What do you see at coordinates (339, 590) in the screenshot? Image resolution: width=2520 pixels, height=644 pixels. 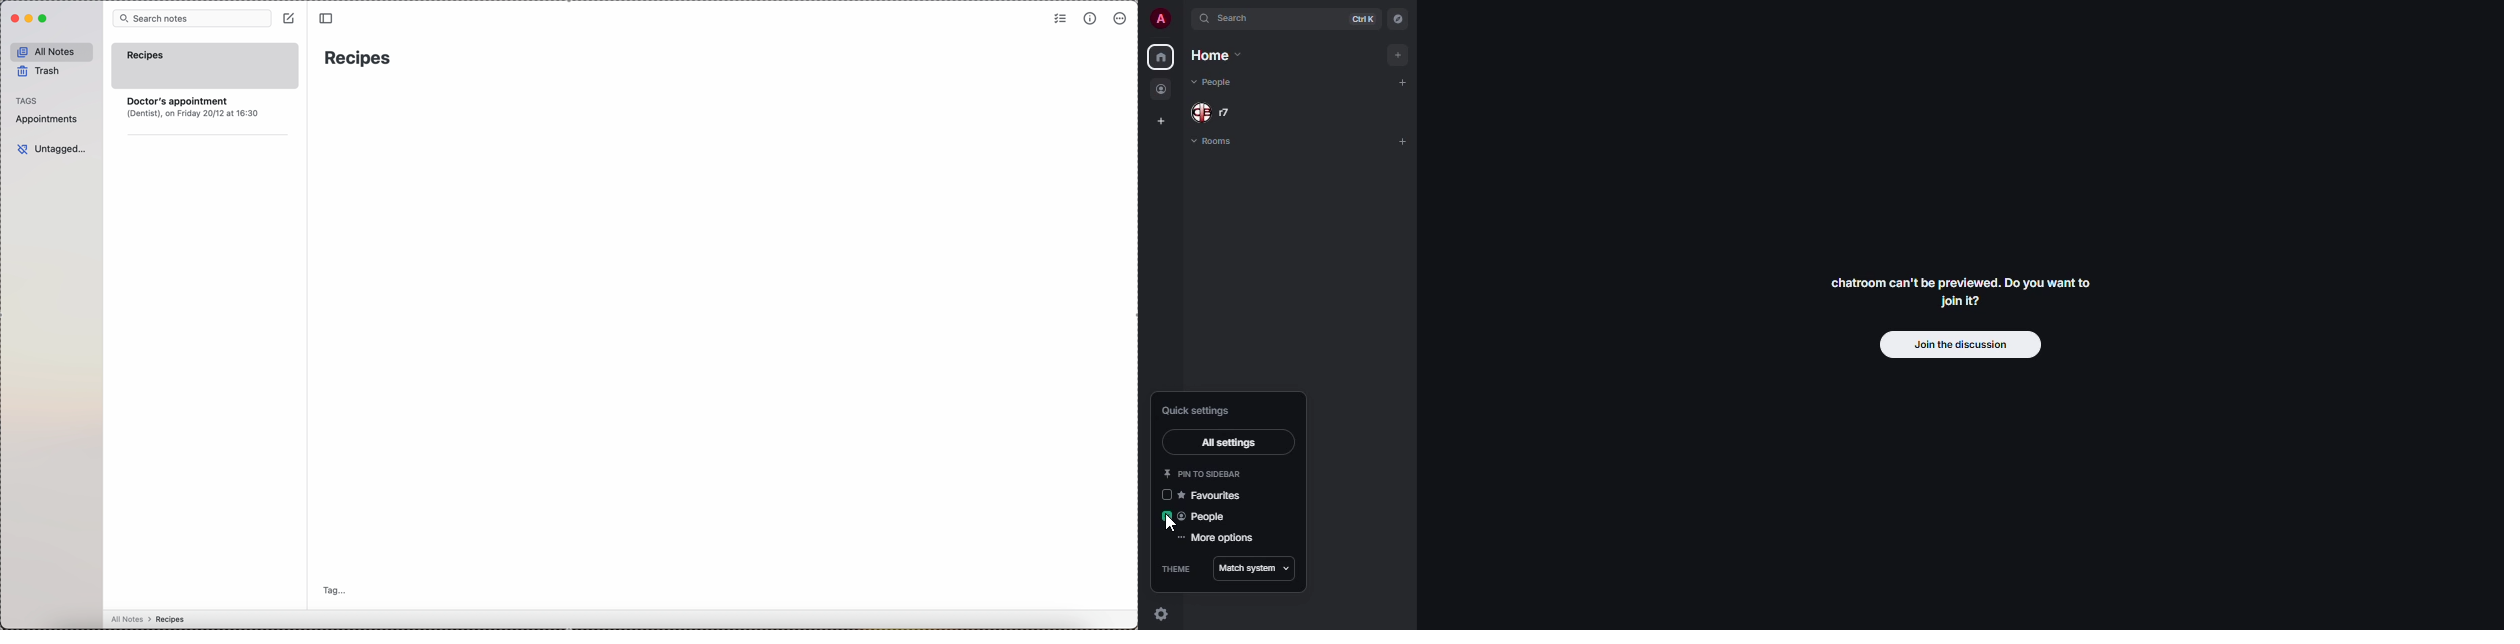 I see `tag` at bounding box center [339, 590].